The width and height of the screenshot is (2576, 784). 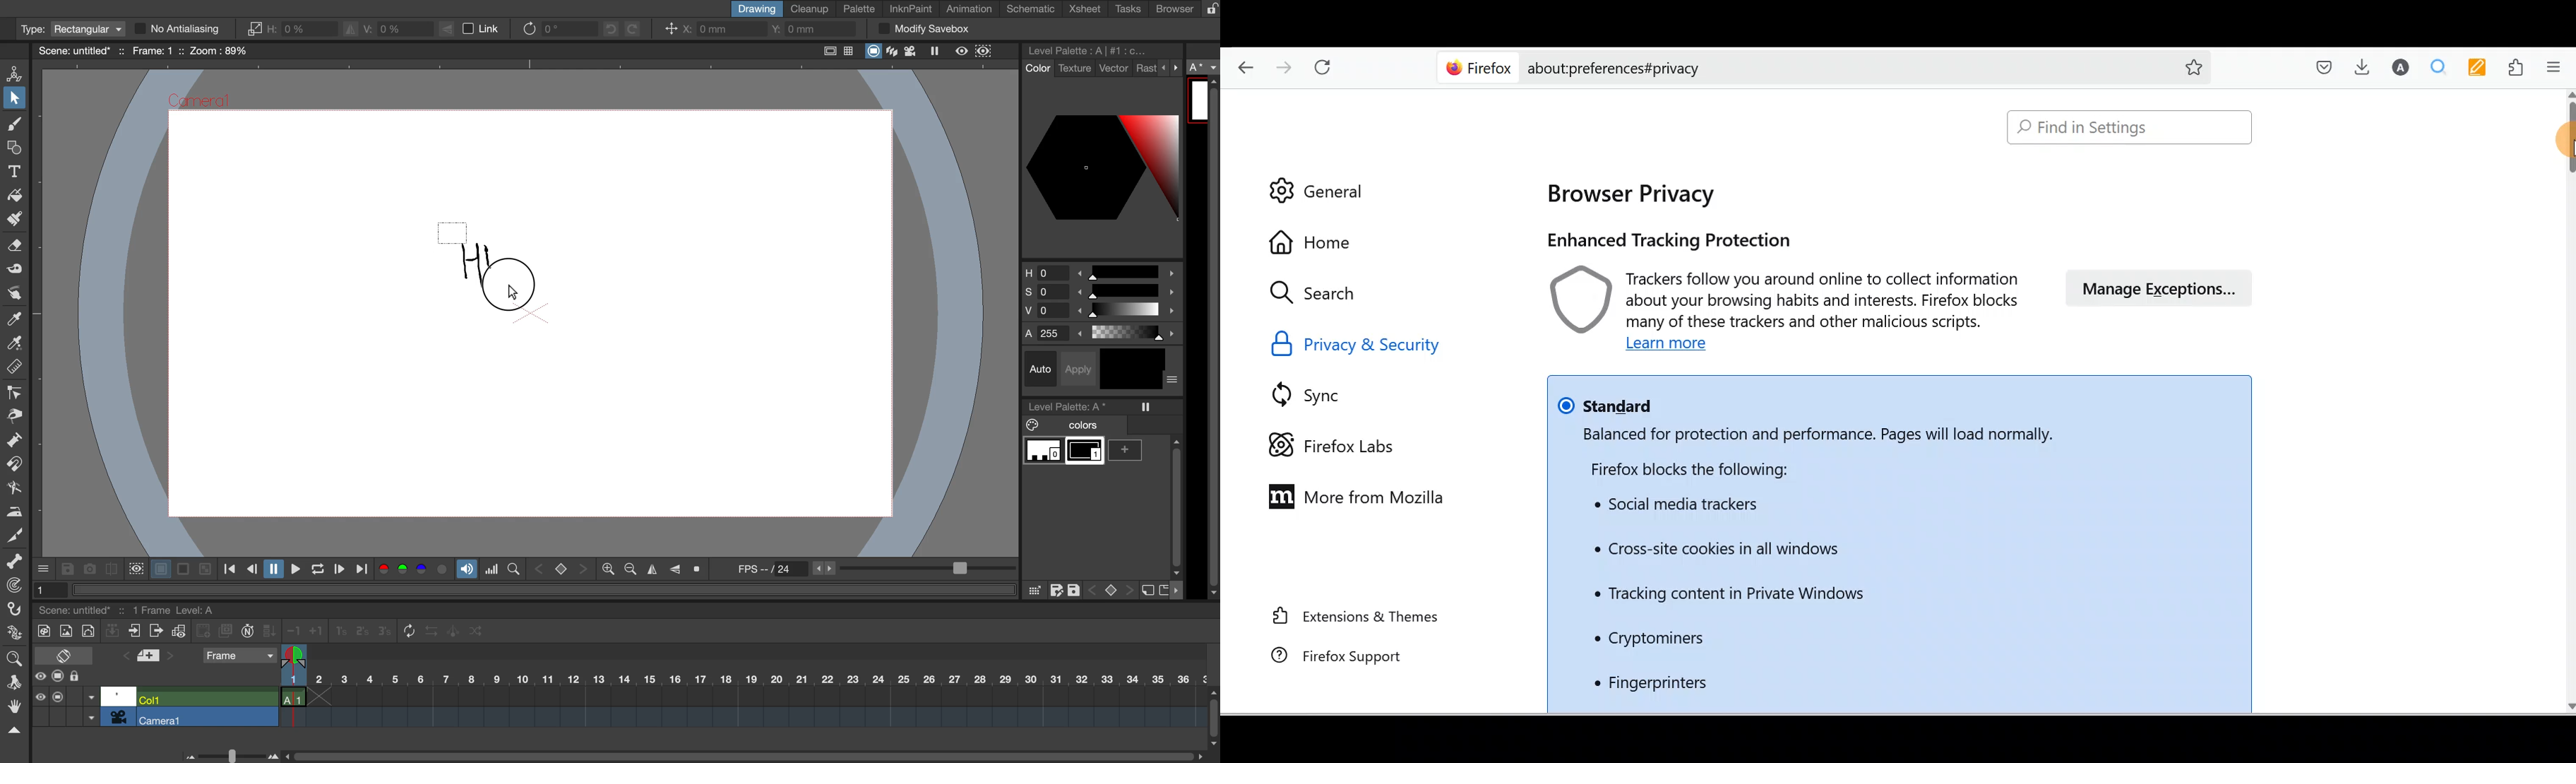 What do you see at coordinates (63, 655) in the screenshot?
I see `toggle x sheet timeline` at bounding box center [63, 655].